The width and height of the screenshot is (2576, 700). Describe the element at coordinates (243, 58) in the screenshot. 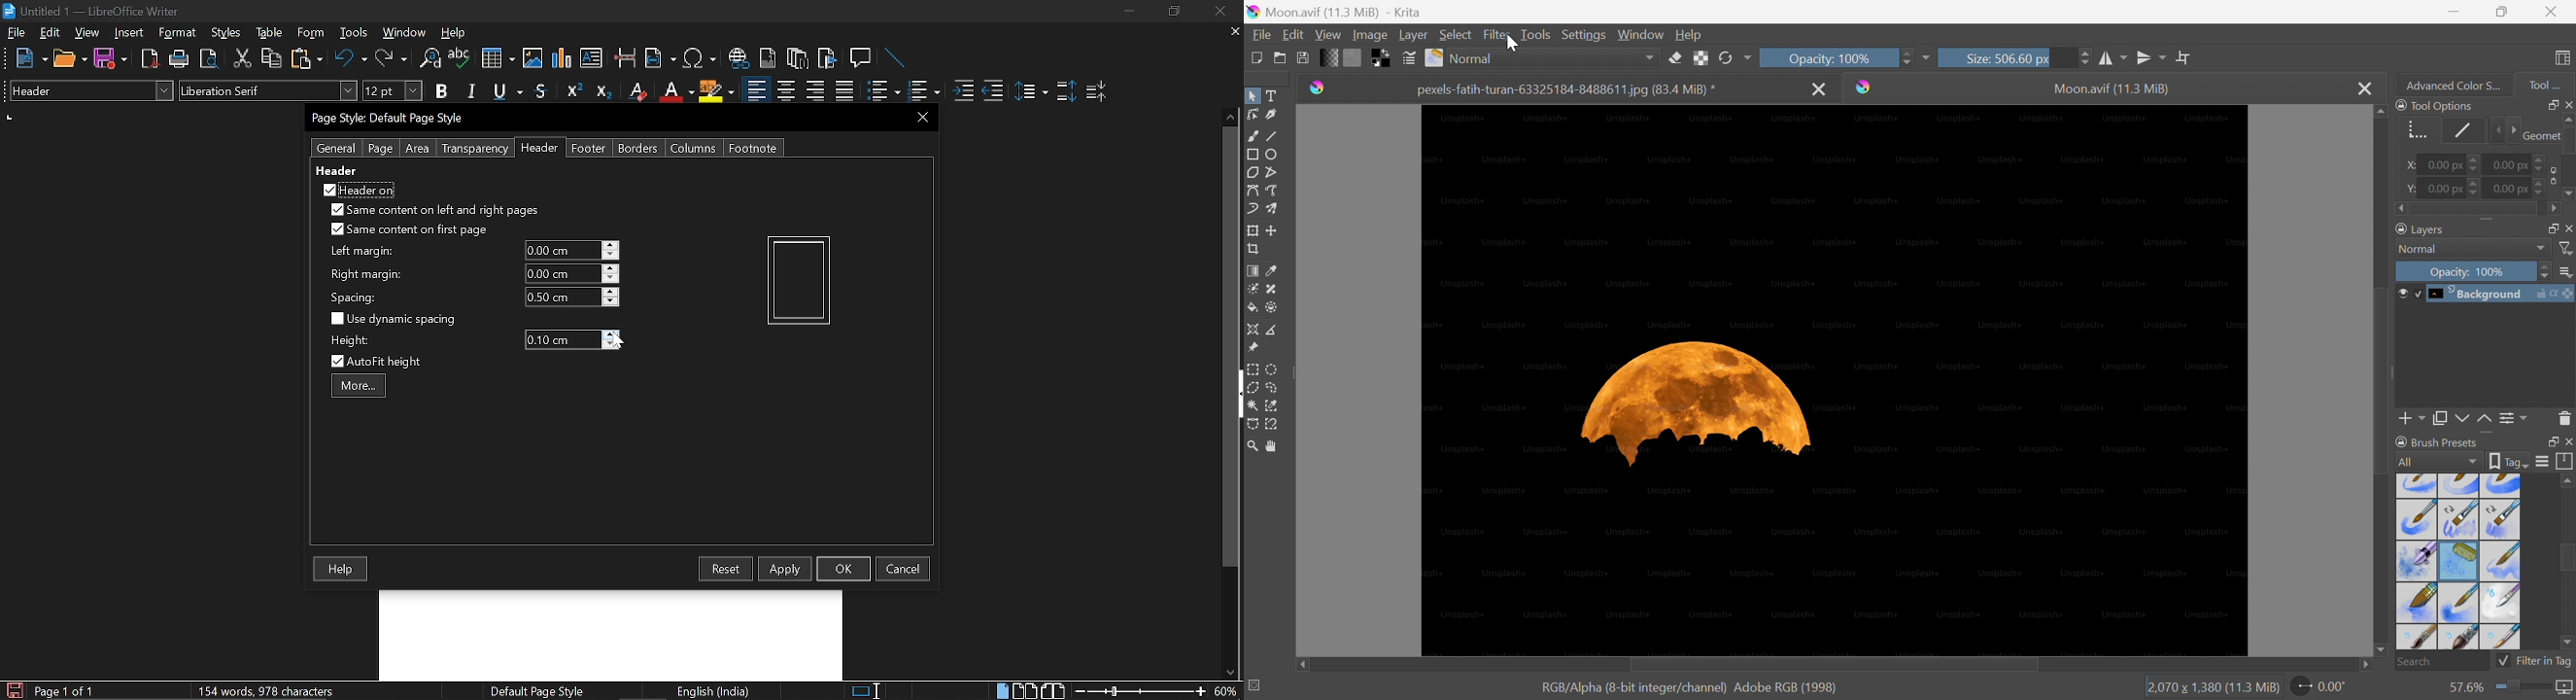

I see `Cut` at that location.